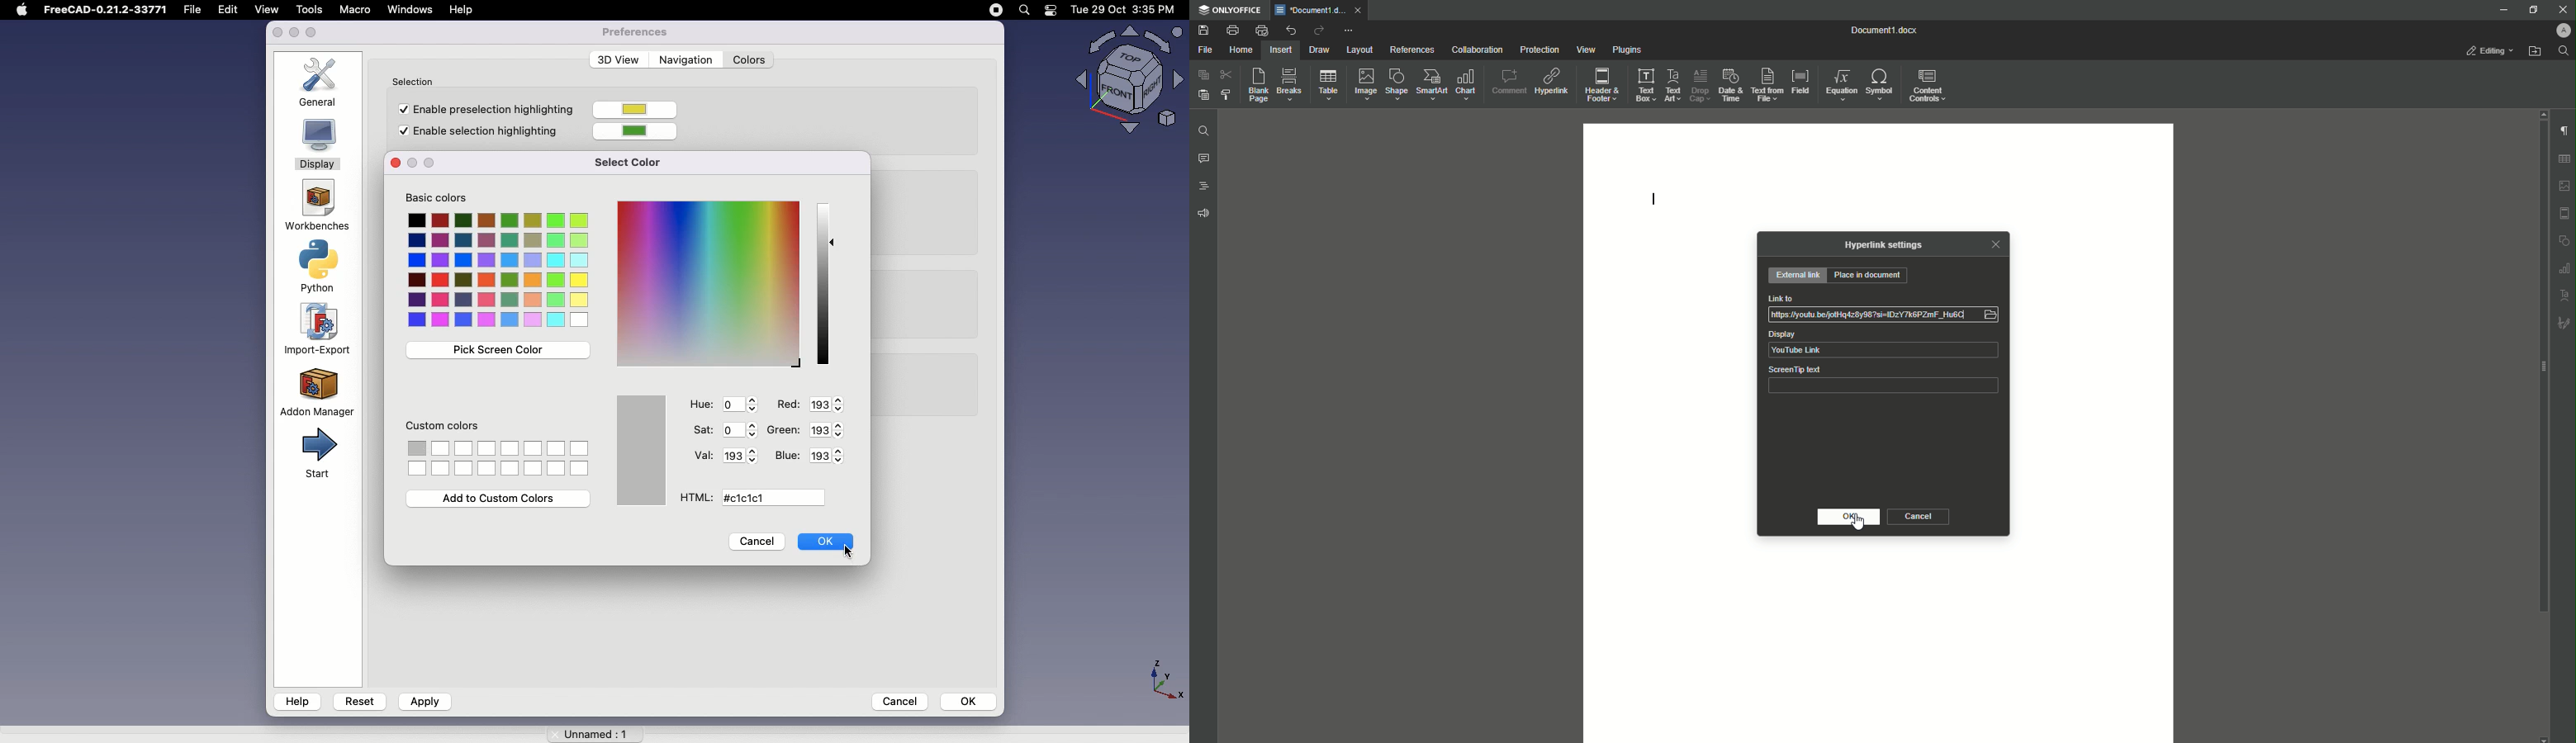  Describe the element at coordinates (1291, 30) in the screenshot. I see `Undo` at that location.